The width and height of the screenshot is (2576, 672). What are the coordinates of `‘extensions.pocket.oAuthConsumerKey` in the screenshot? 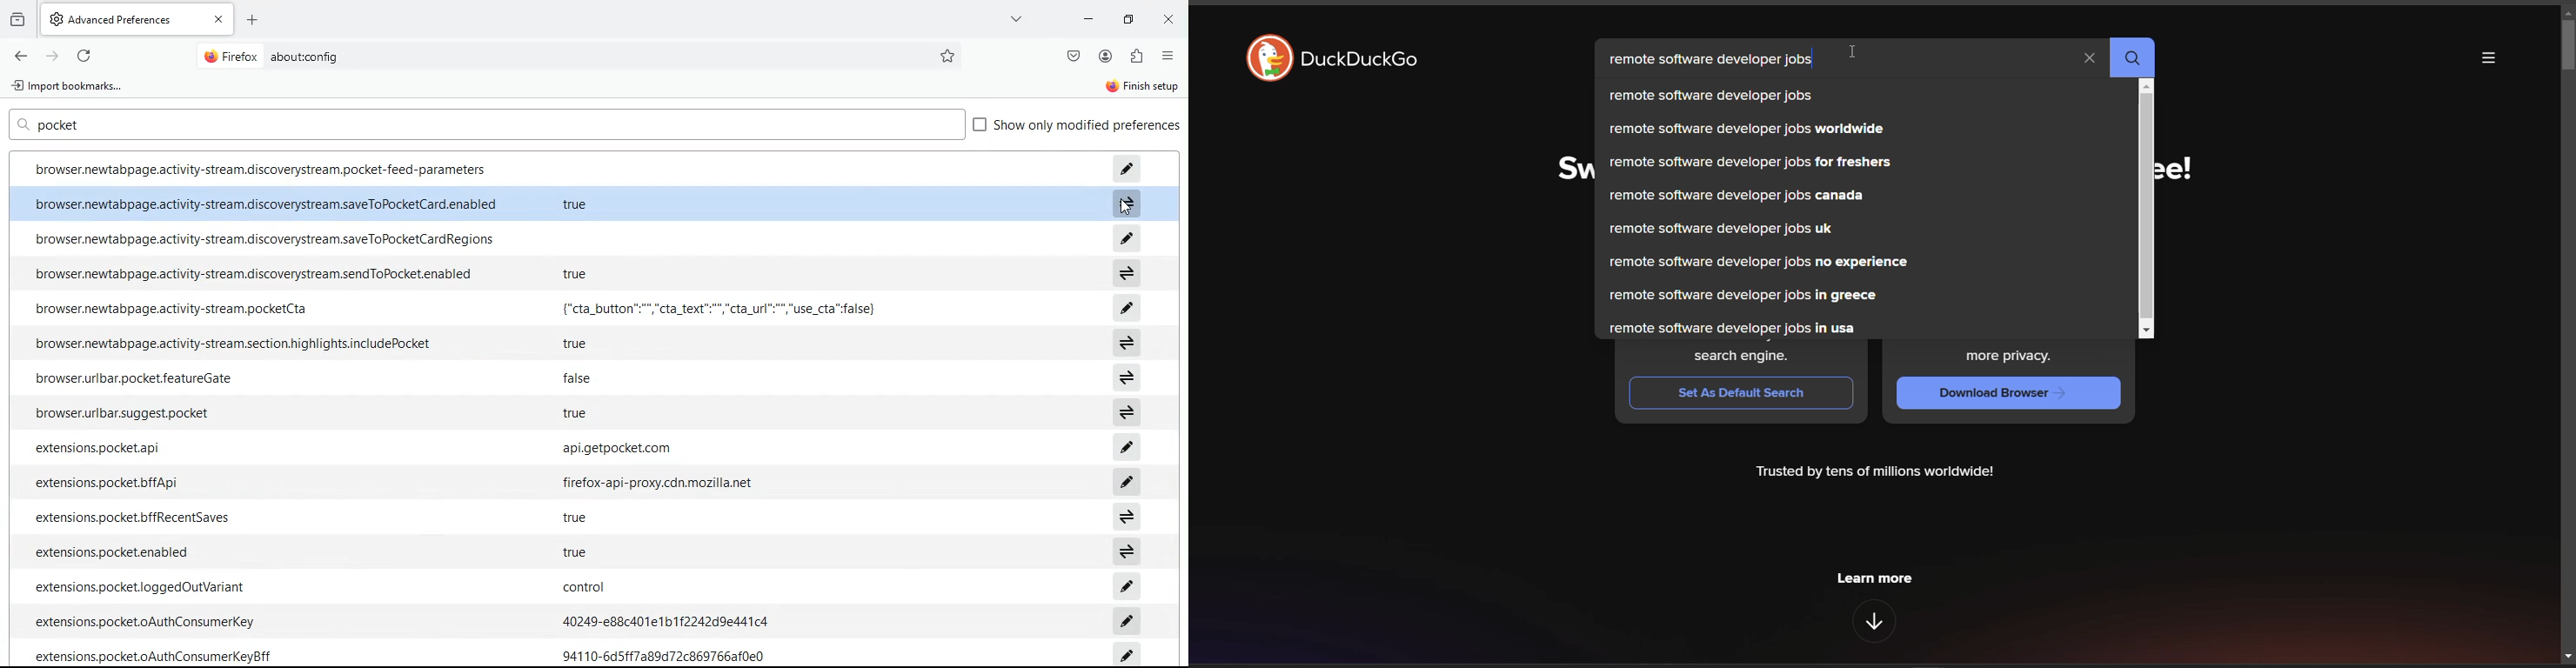 It's located at (145, 621).